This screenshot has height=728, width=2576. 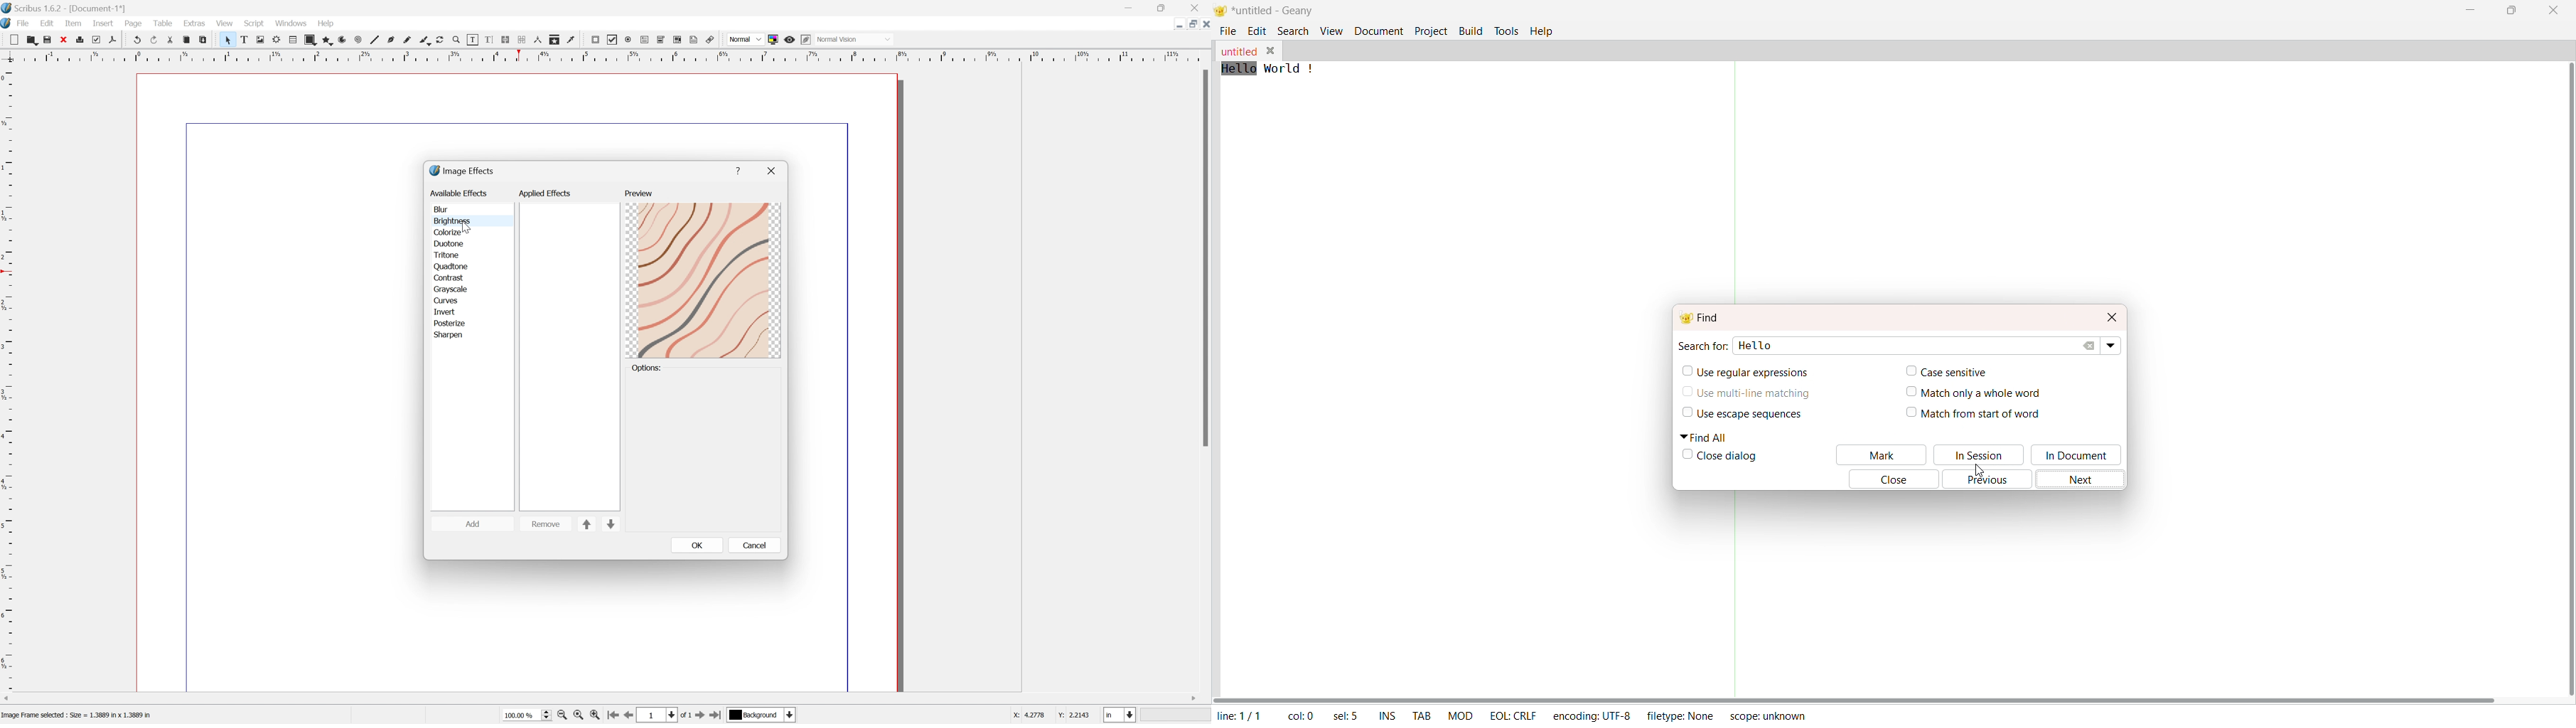 I want to click on Horizontal Scroll Bar, so click(x=1865, y=695).